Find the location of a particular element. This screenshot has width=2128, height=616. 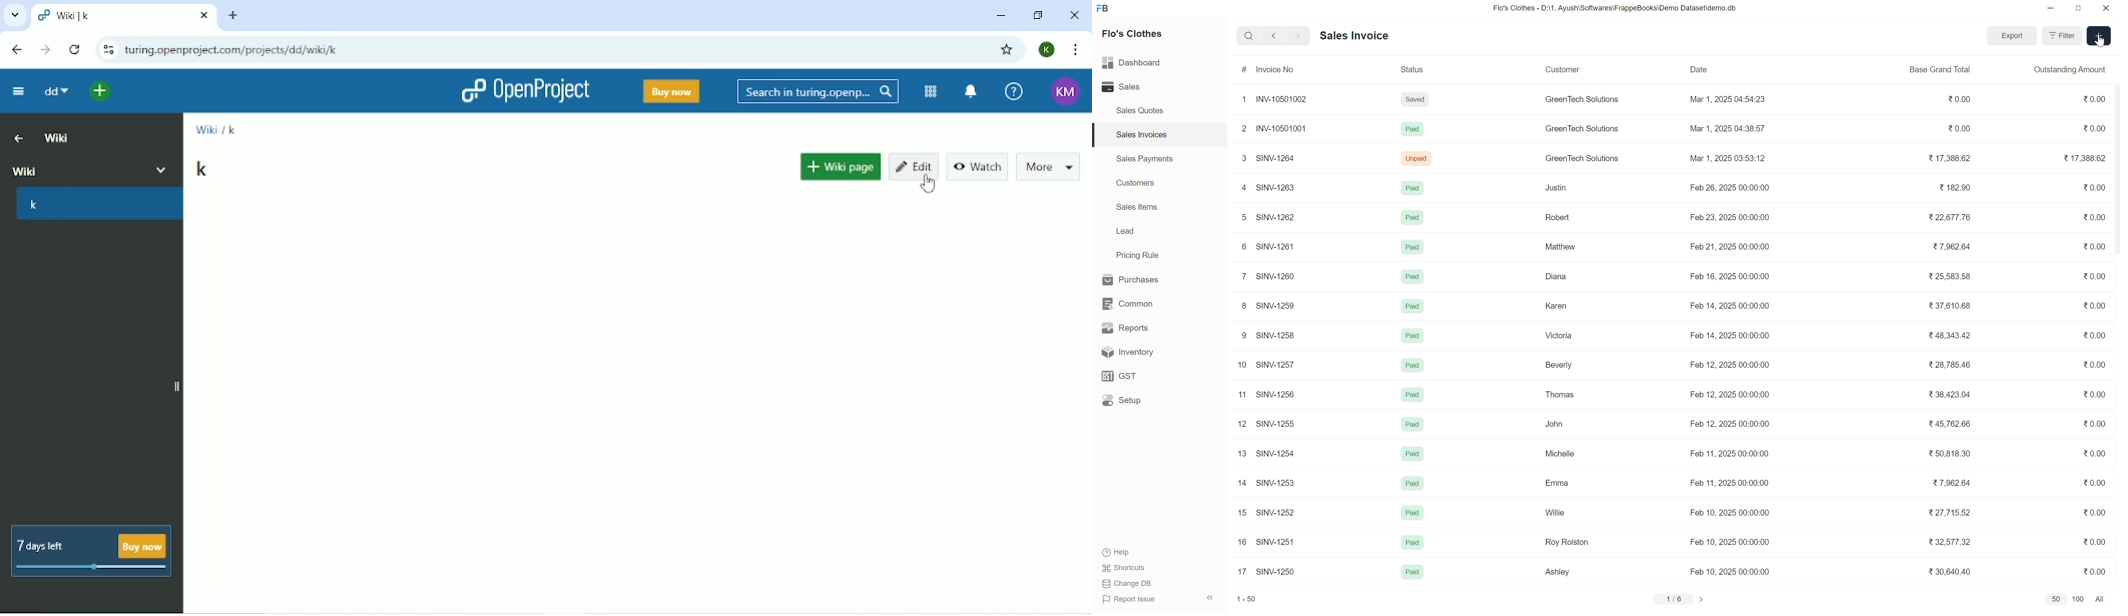

17 is located at coordinates (1241, 573).